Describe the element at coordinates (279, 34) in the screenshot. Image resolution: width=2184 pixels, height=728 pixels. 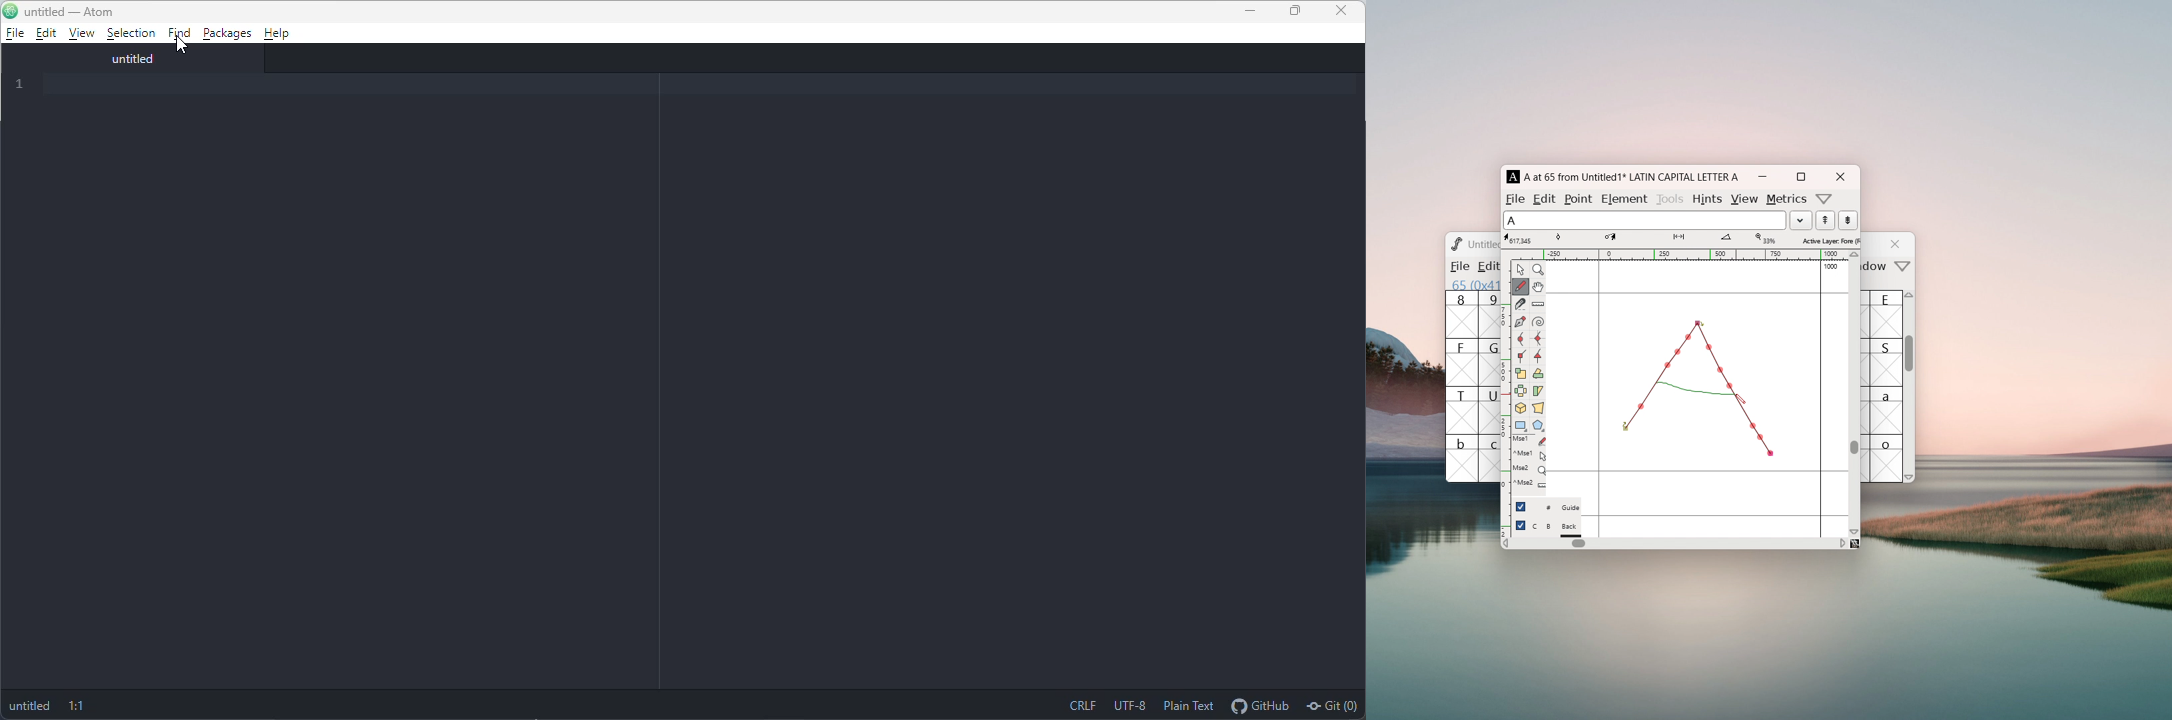
I see `help` at that location.